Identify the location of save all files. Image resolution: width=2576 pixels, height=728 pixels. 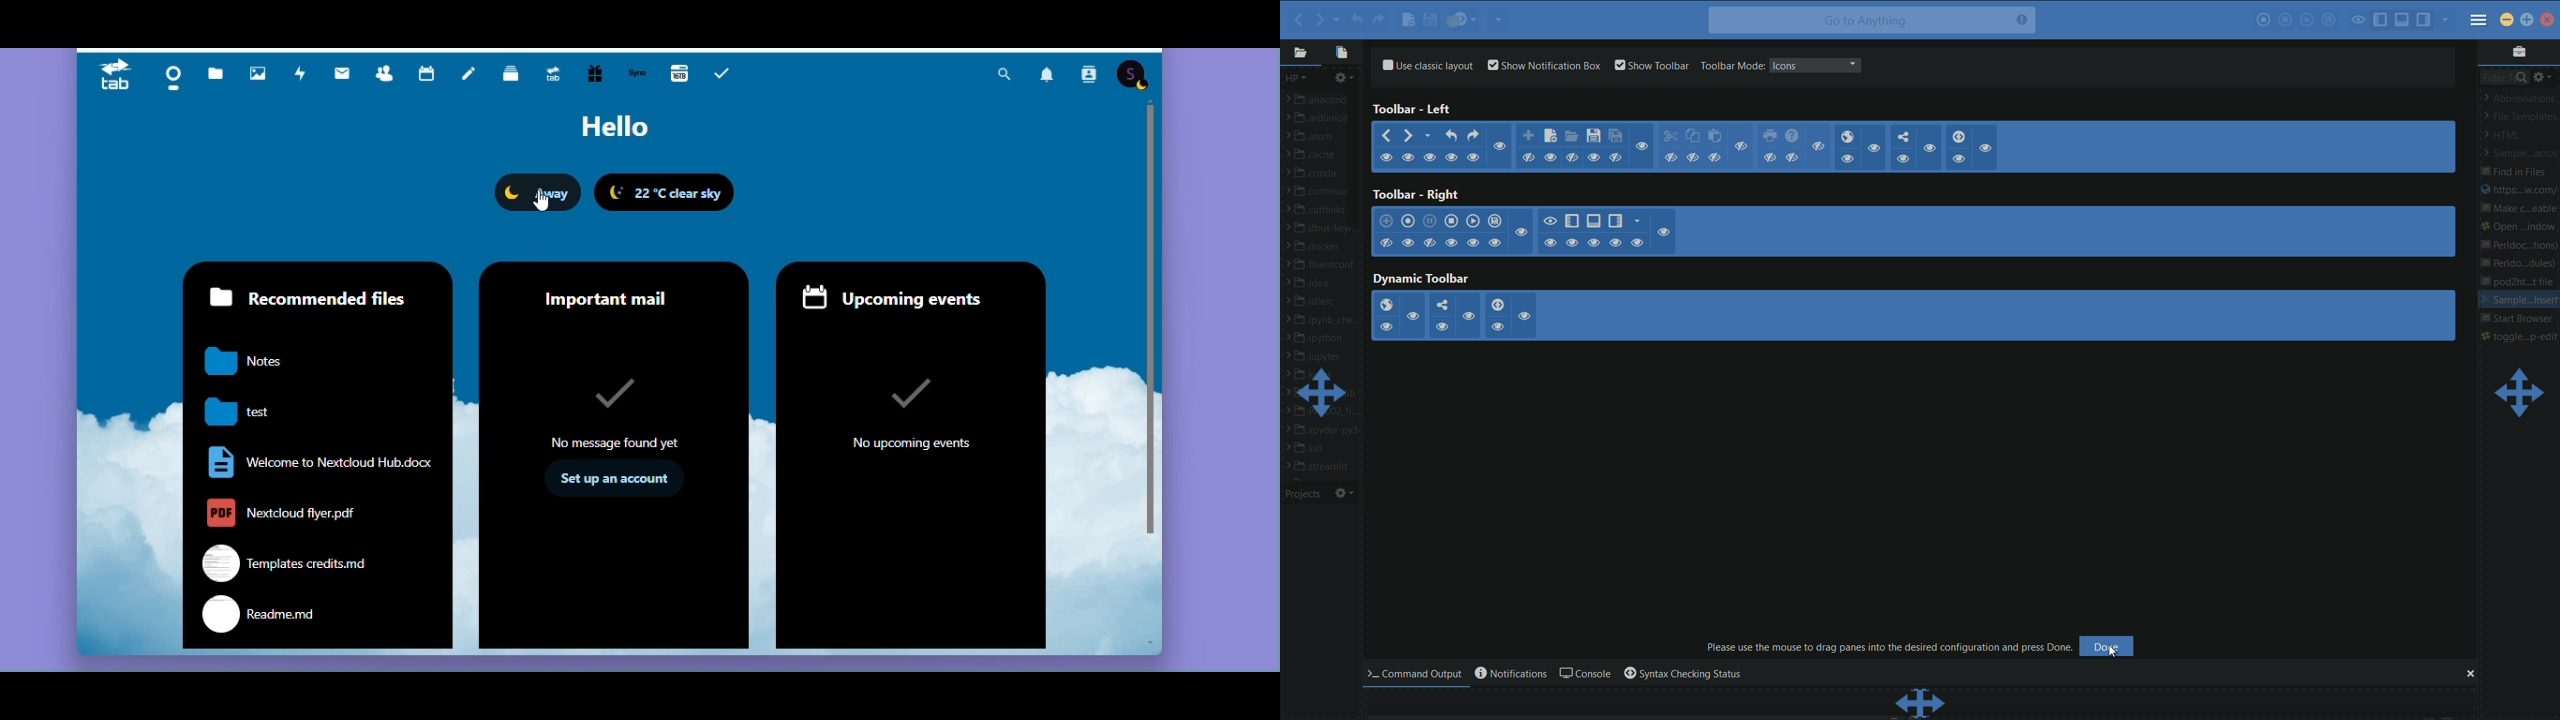
(1615, 136).